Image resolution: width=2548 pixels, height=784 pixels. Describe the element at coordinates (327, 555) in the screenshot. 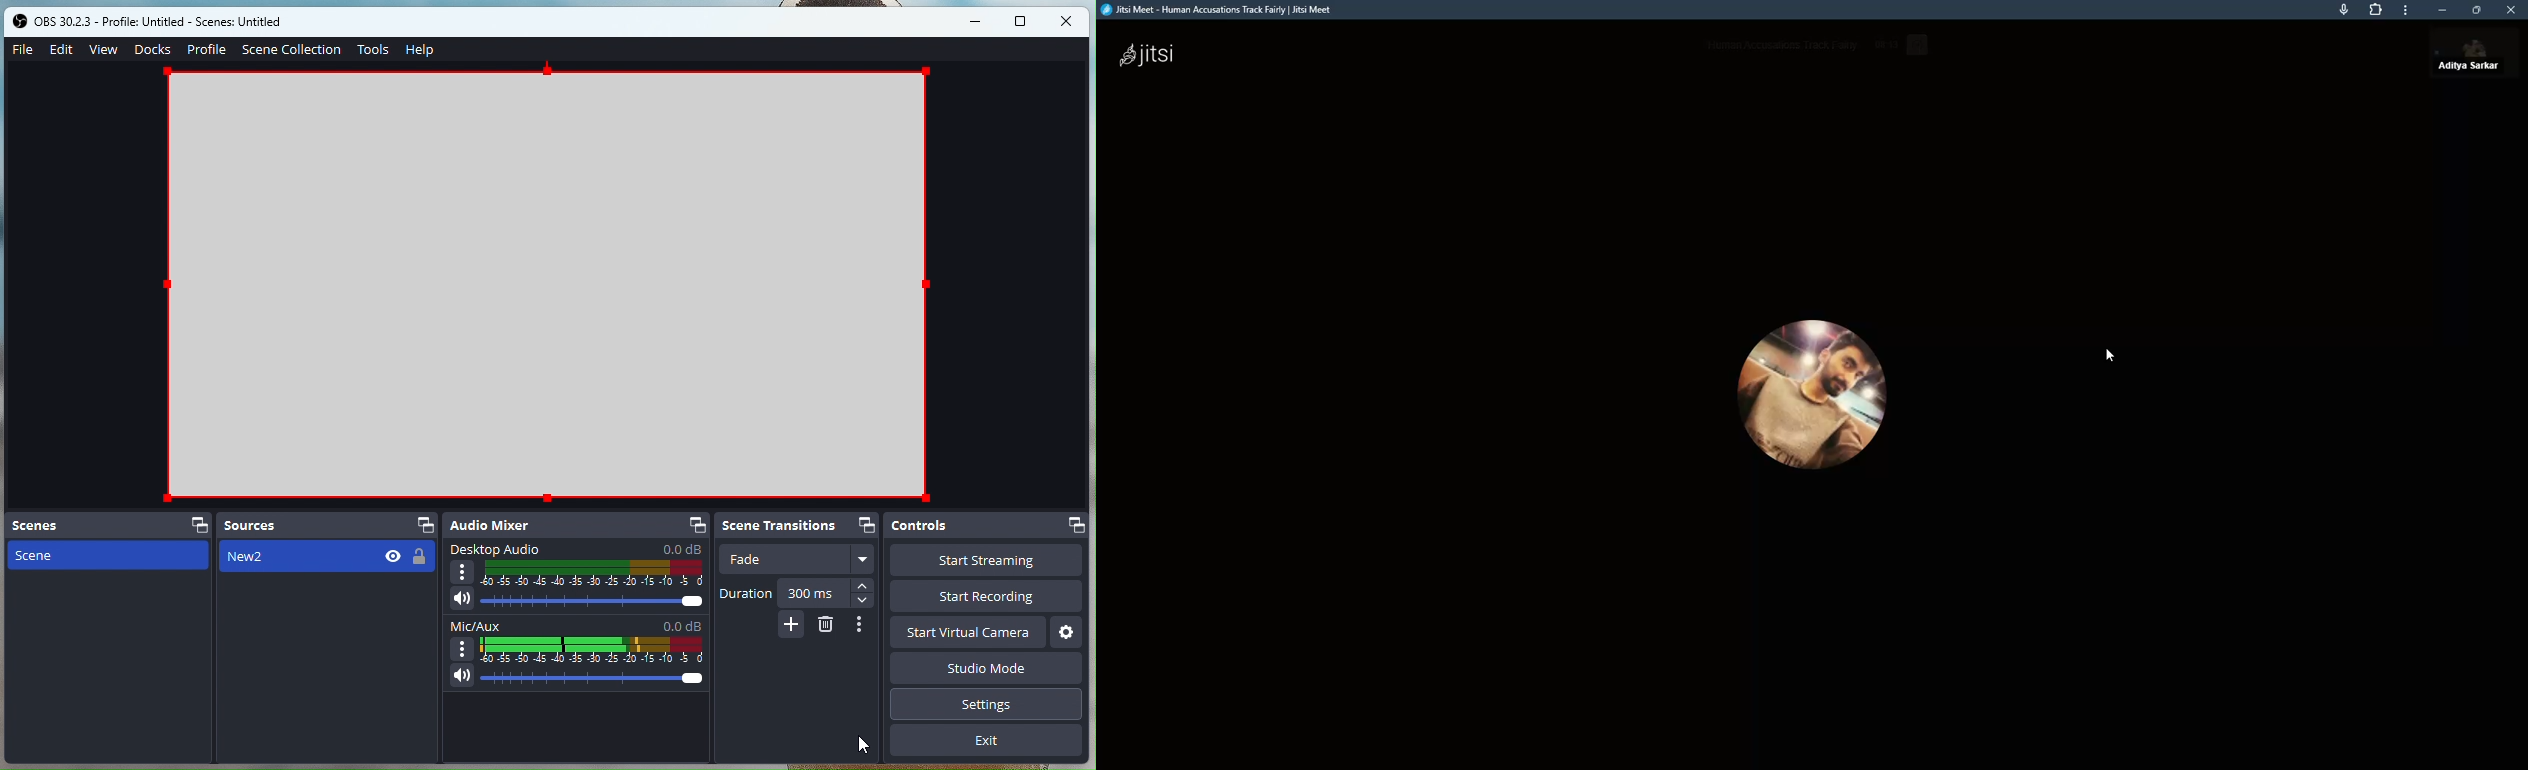

I see `New2` at that location.